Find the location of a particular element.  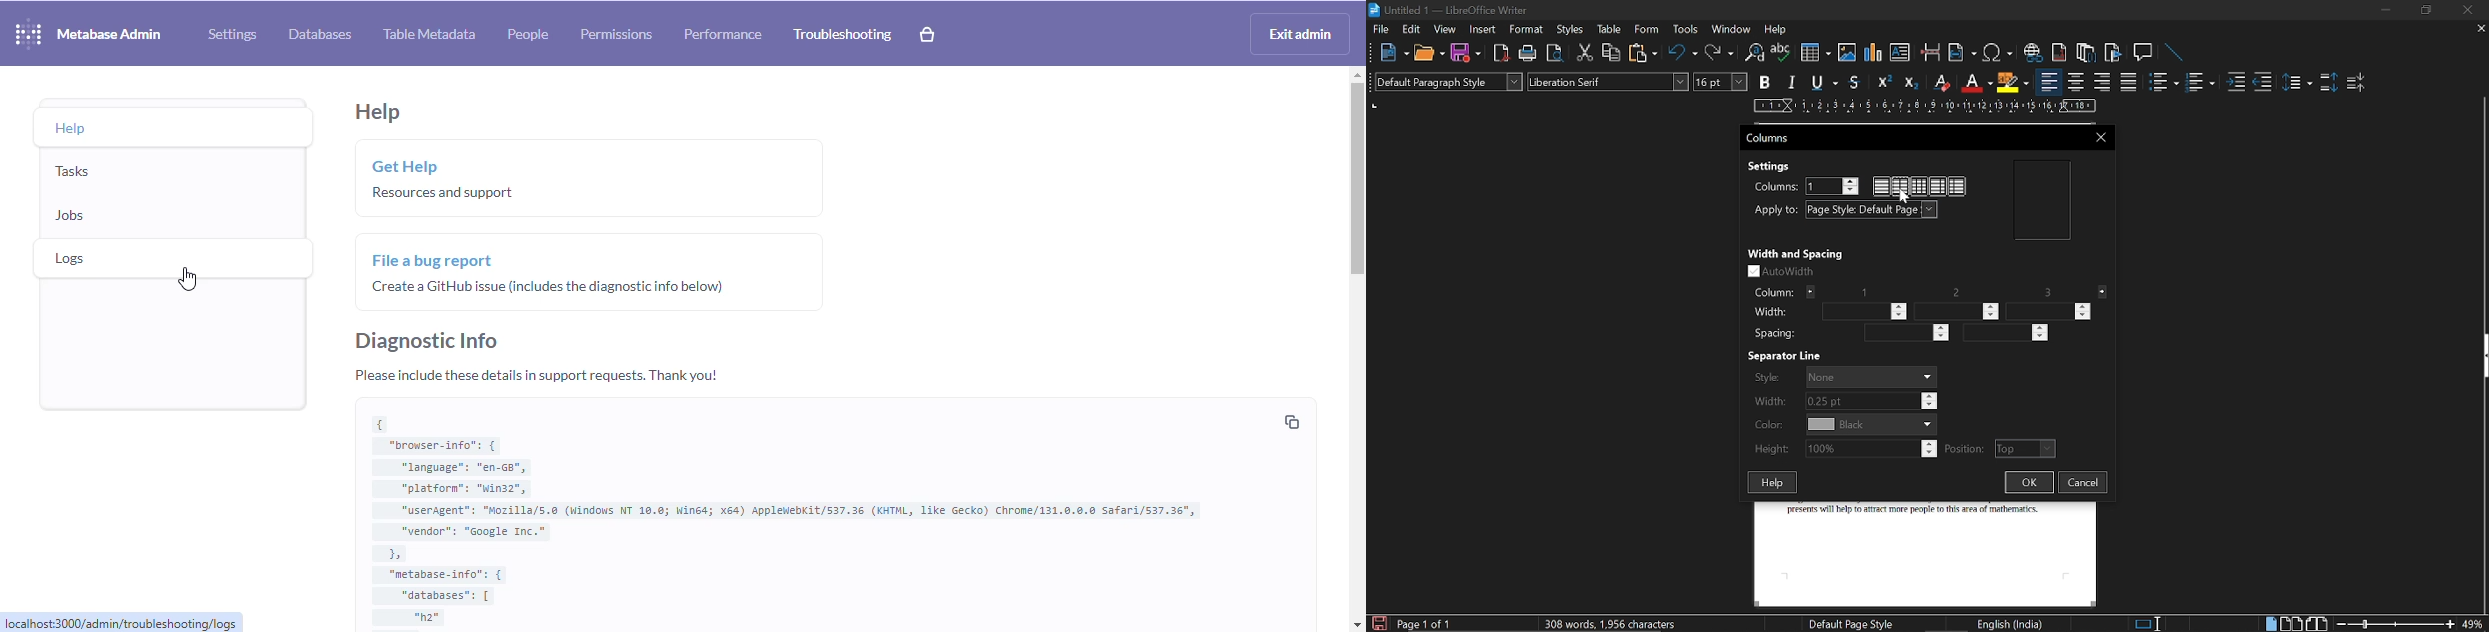

Italic is located at coordinates (1793, 83).